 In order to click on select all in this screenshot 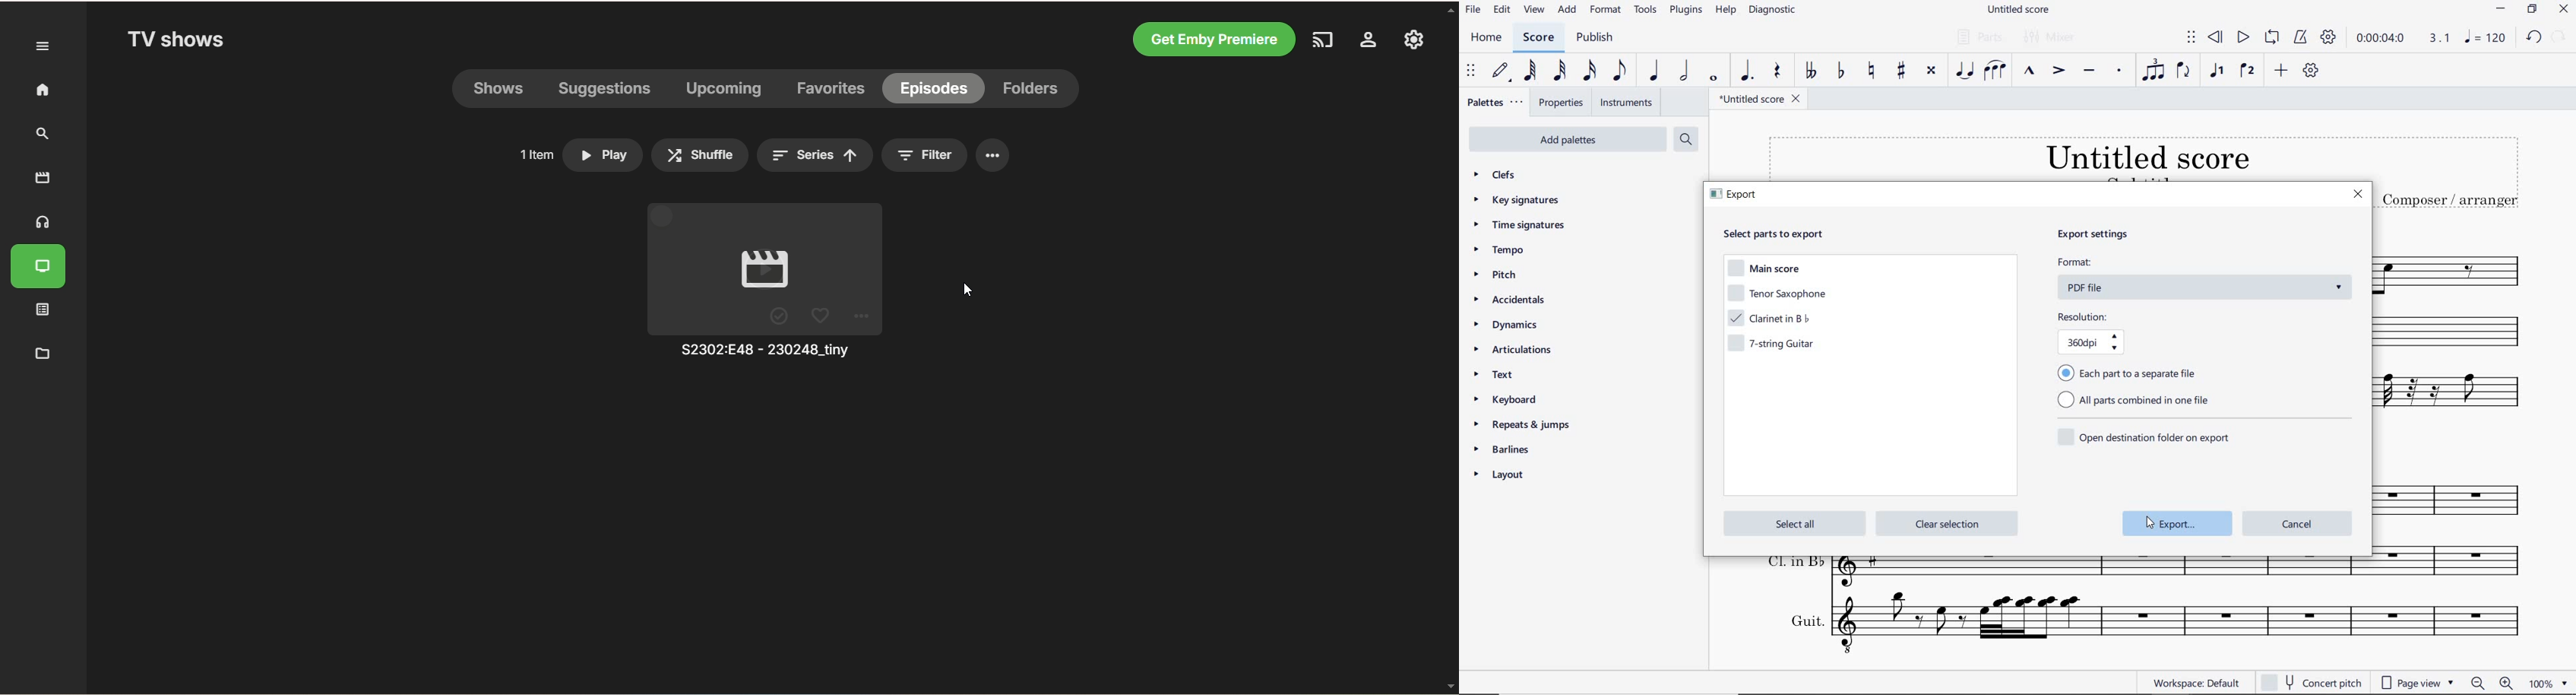, I will do `click(1792, 523)`.